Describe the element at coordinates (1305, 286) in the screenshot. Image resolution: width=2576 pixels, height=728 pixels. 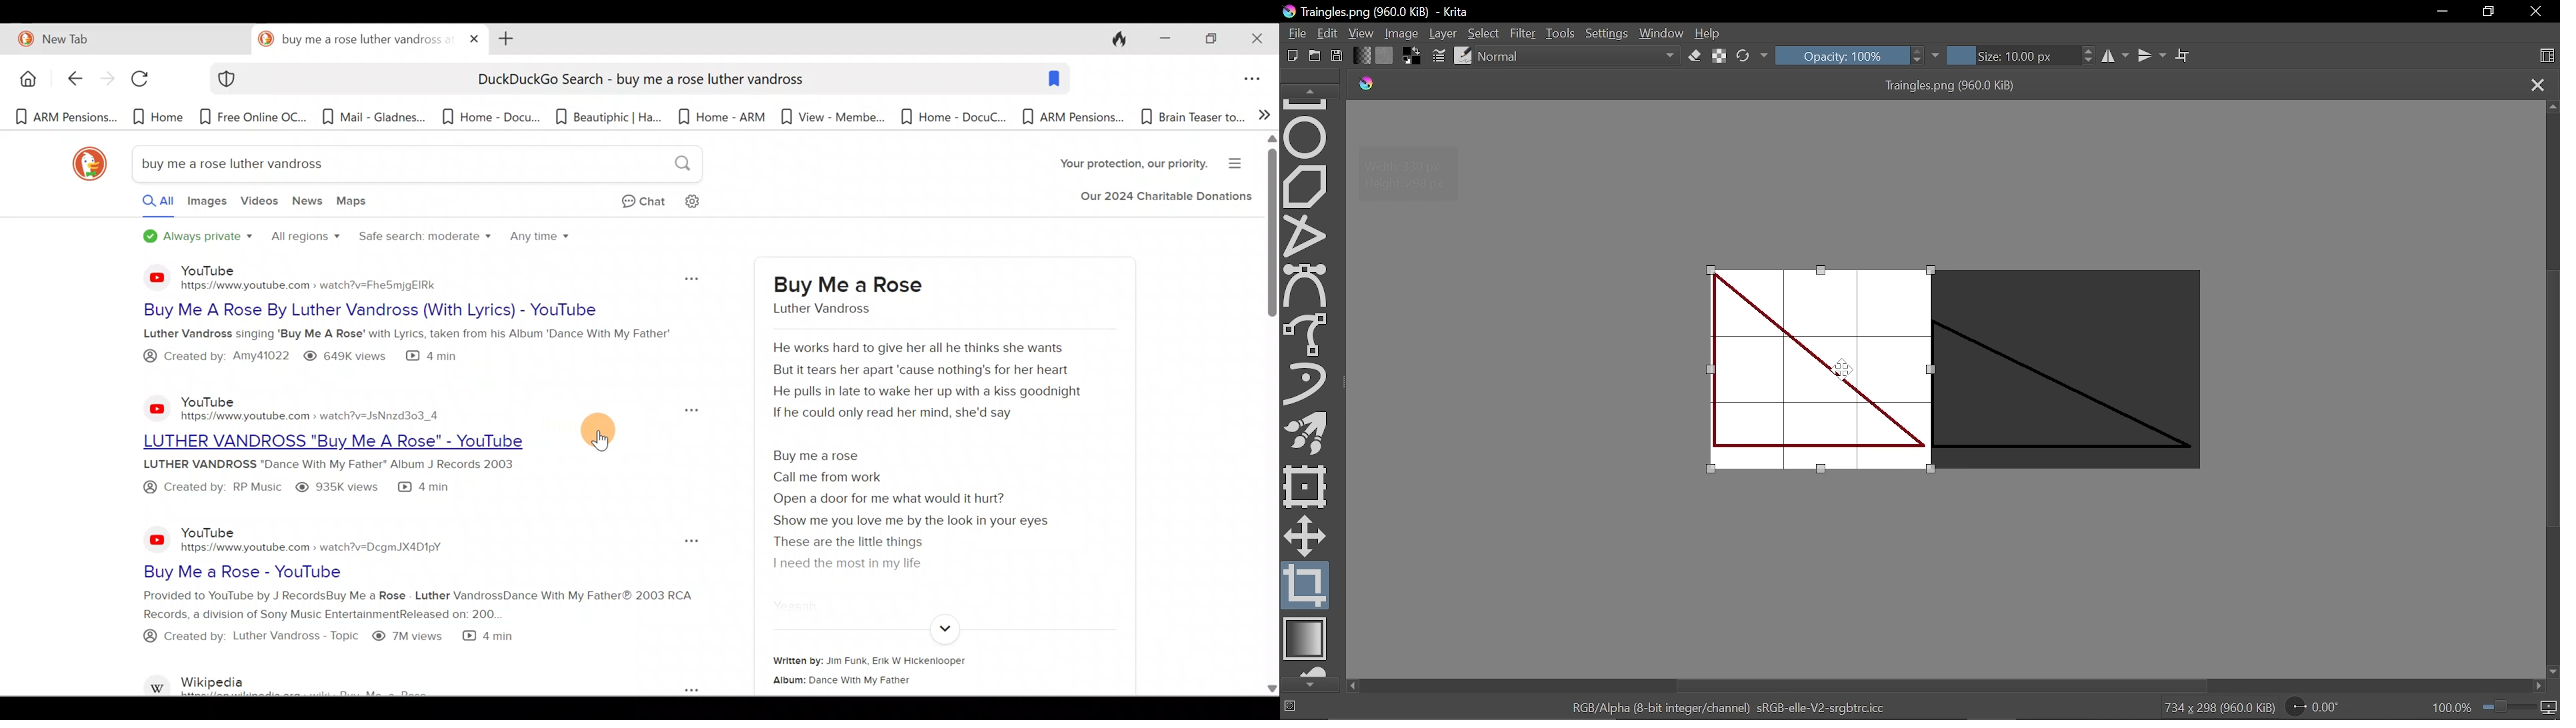
I see `Bezier select tool` at that location.